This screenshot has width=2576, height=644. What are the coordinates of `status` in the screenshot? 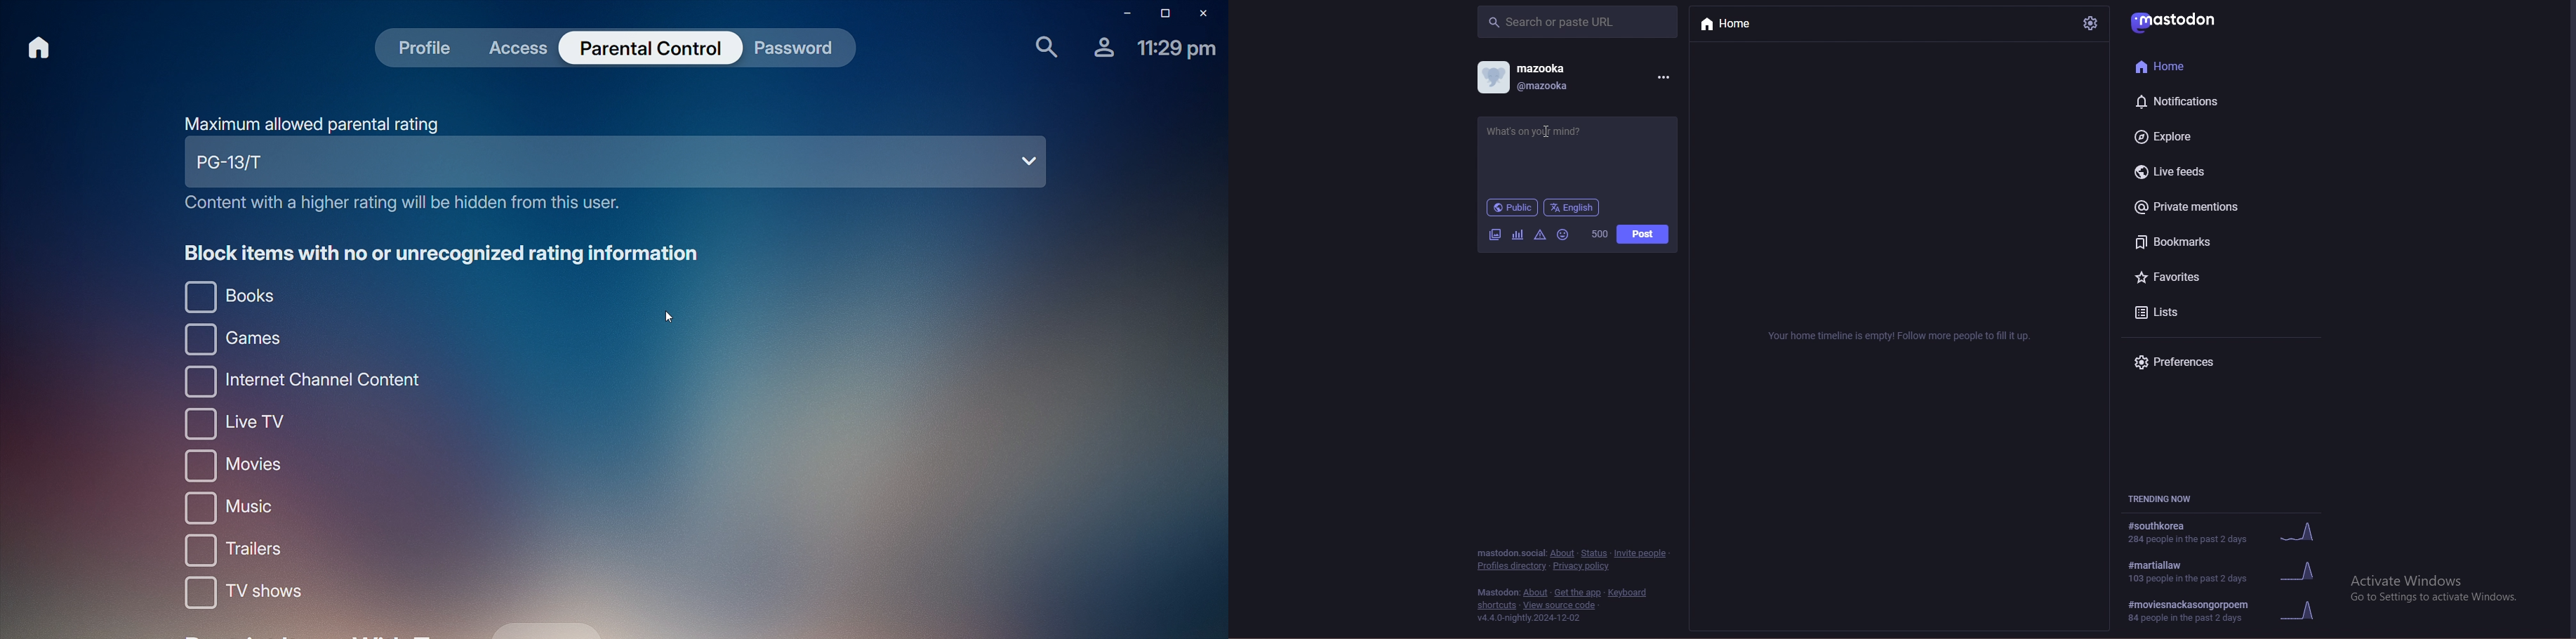 It's located at (1593, 553).